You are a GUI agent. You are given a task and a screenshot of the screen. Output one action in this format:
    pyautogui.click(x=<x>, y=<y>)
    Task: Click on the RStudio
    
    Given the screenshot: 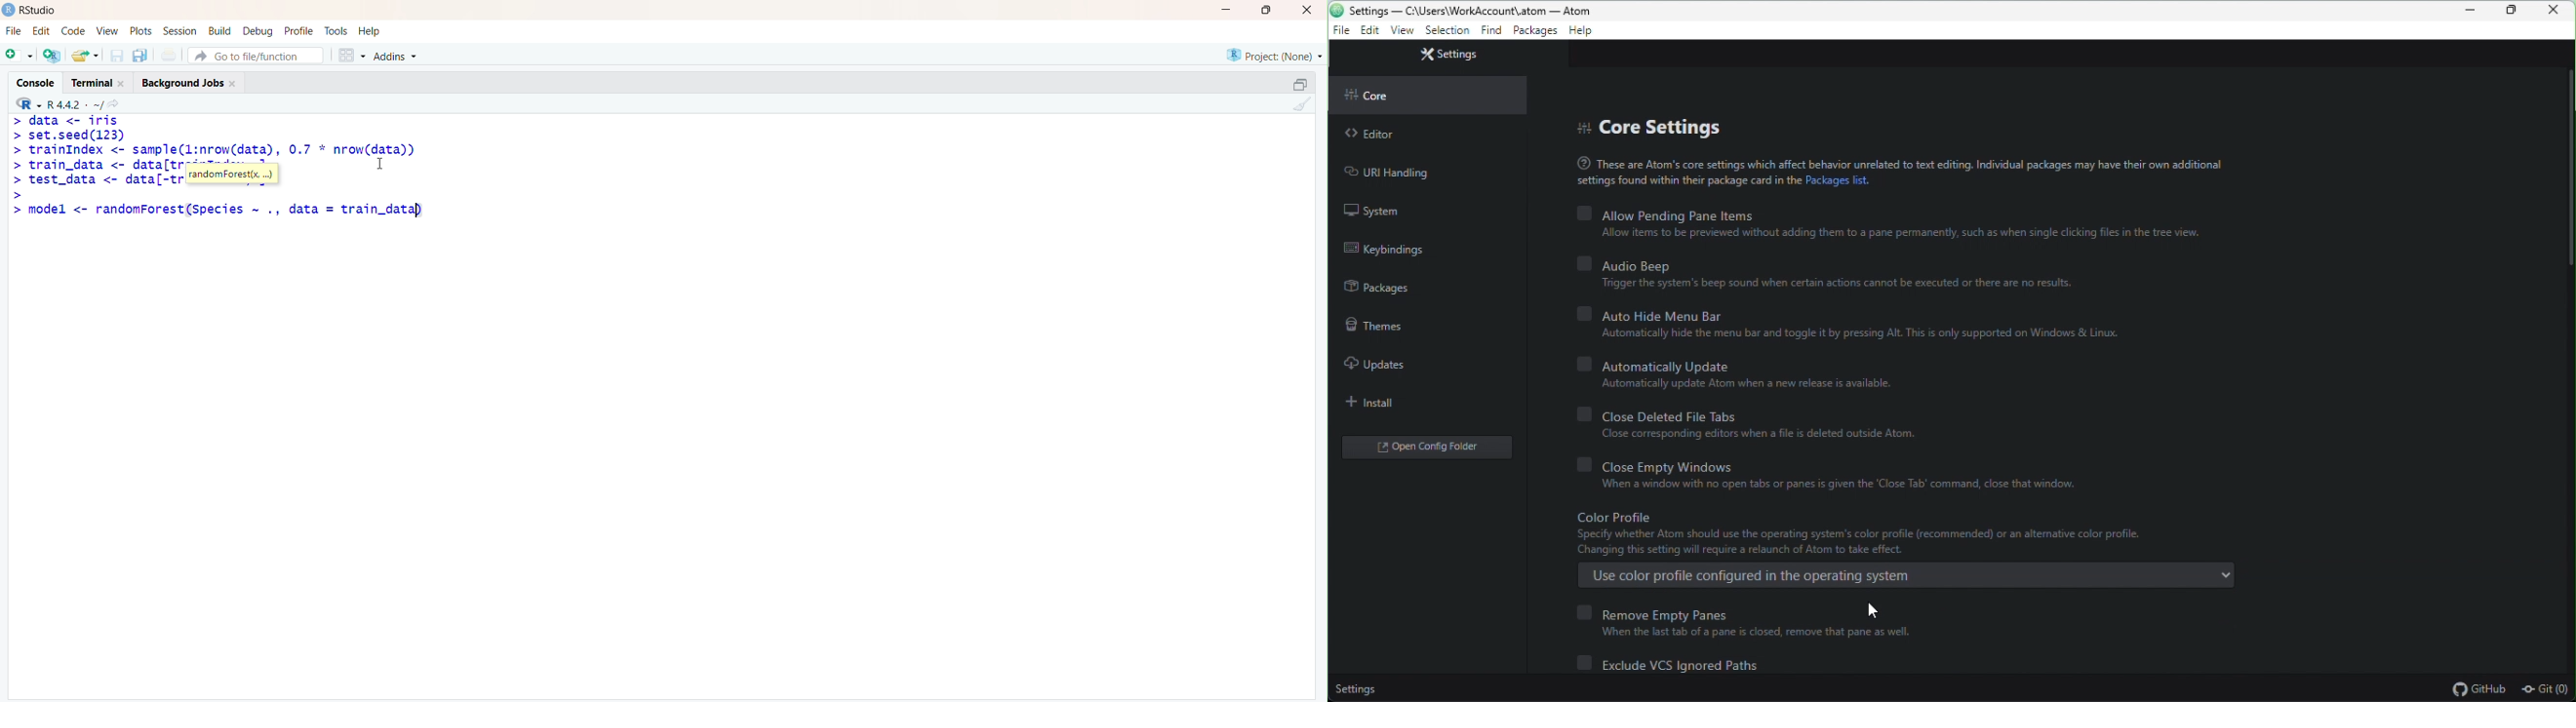 What is the action you would take?
    pyautogui.click(x=33, y=10)
    